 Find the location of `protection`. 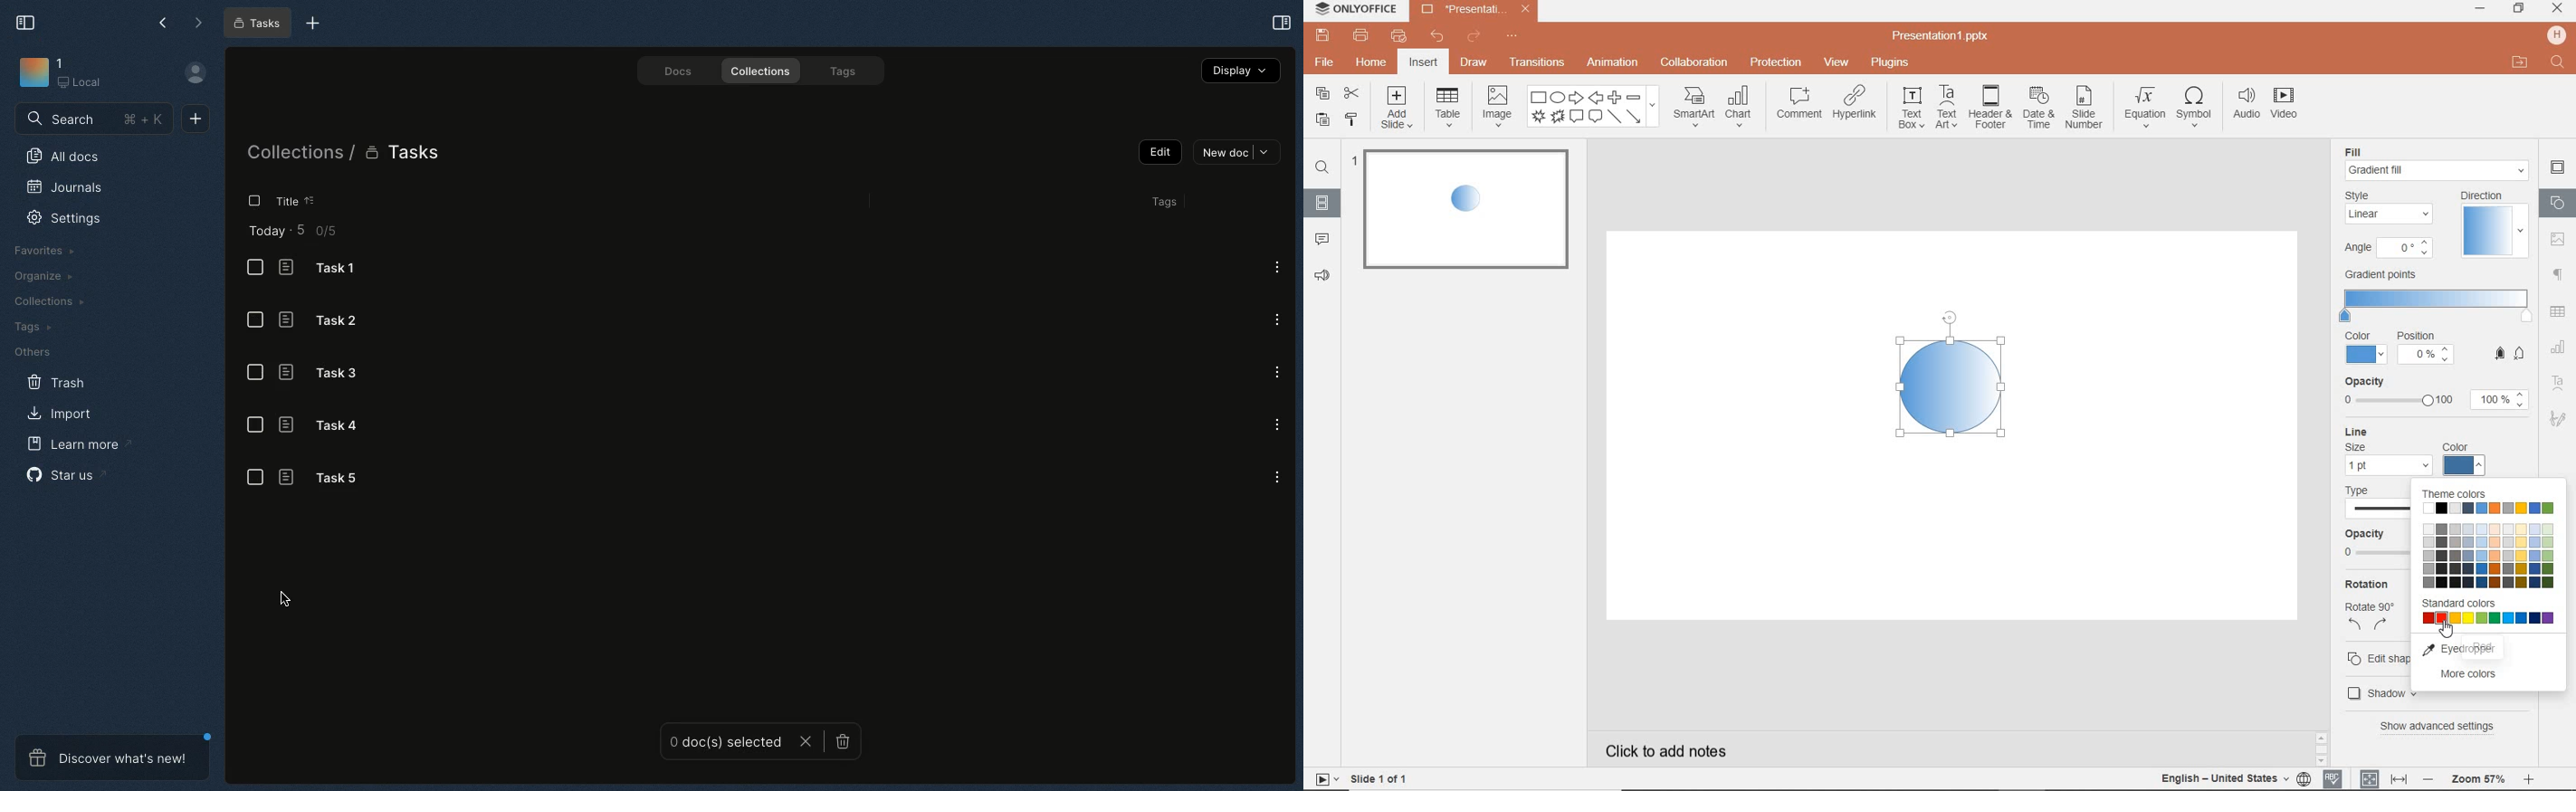

protection is located at coordinates (1775, 64).